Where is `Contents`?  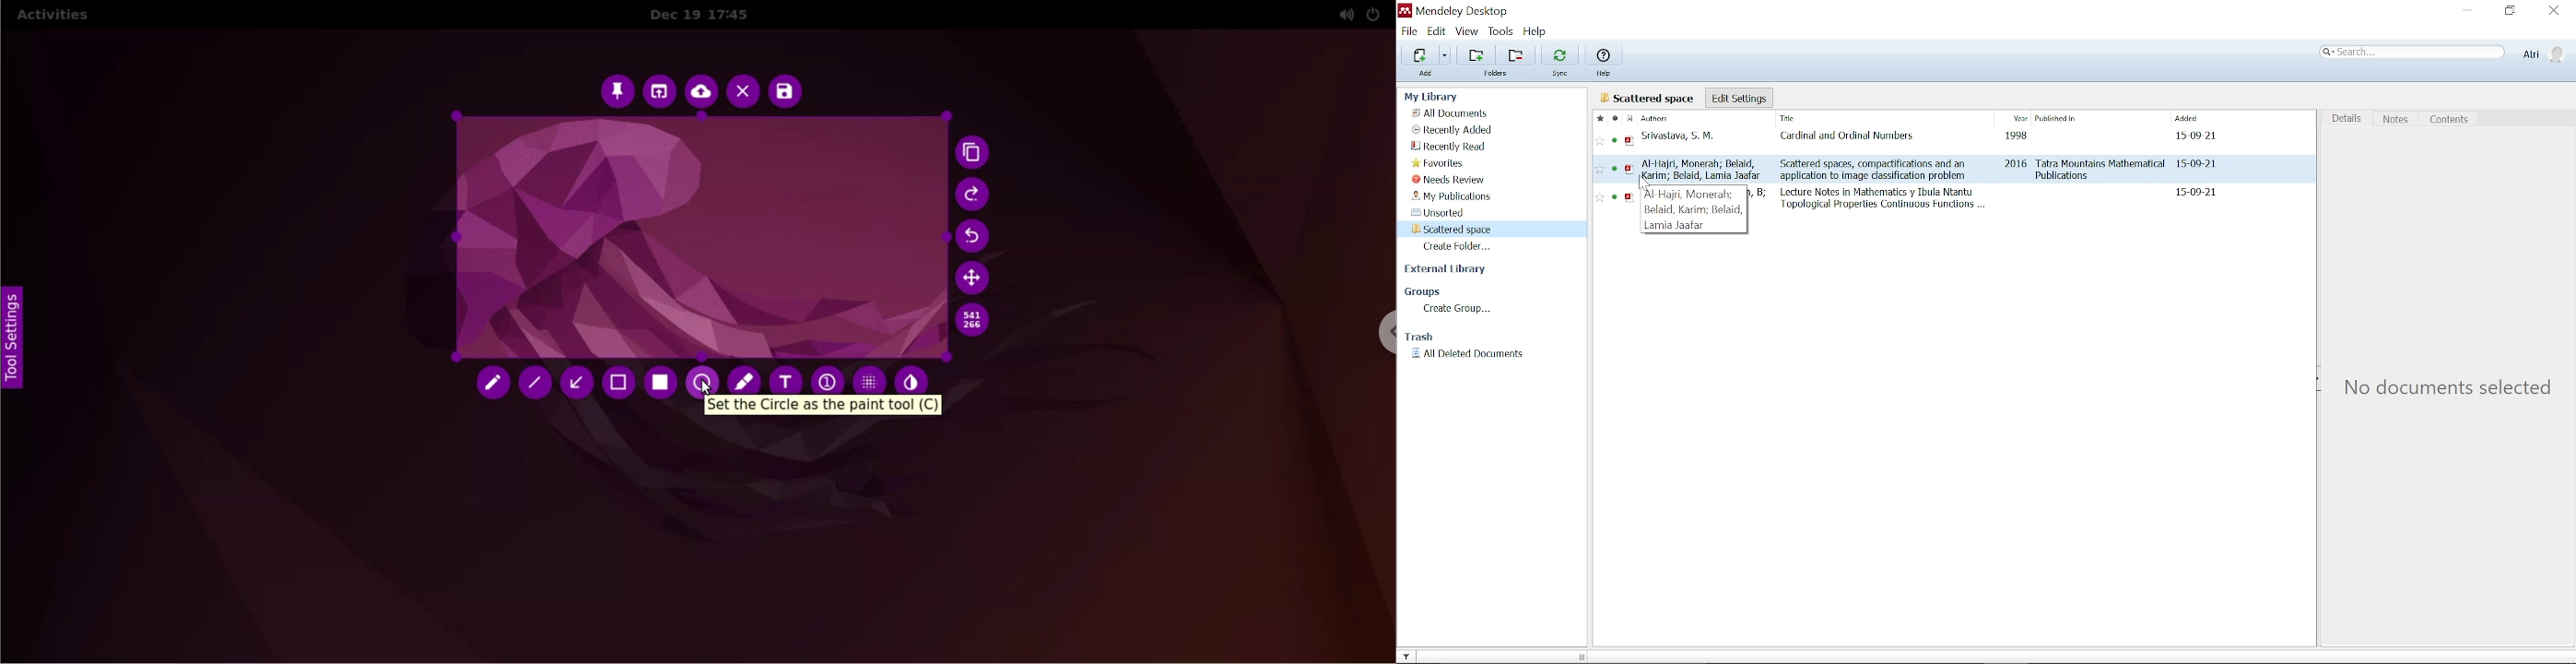
Contents is located at coordinates (2455, 118).